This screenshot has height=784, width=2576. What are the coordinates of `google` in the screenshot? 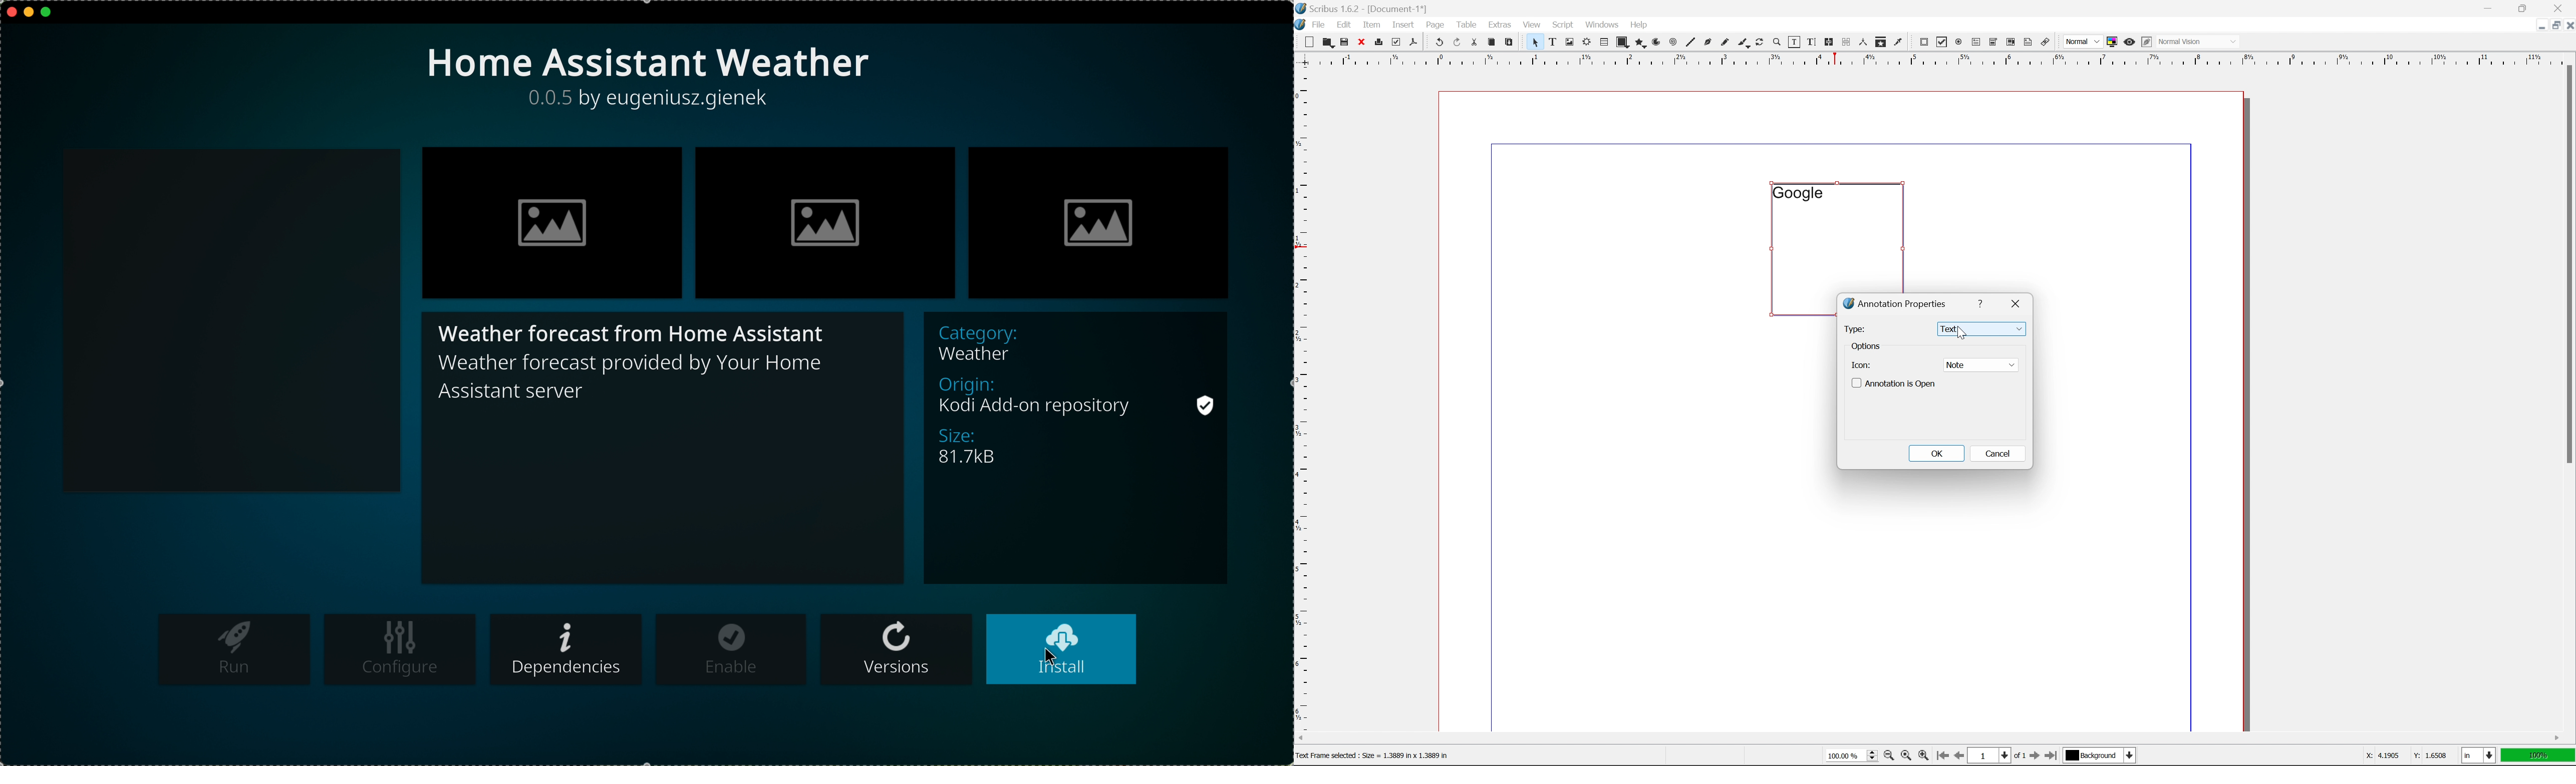 It's located at (1797, 193).